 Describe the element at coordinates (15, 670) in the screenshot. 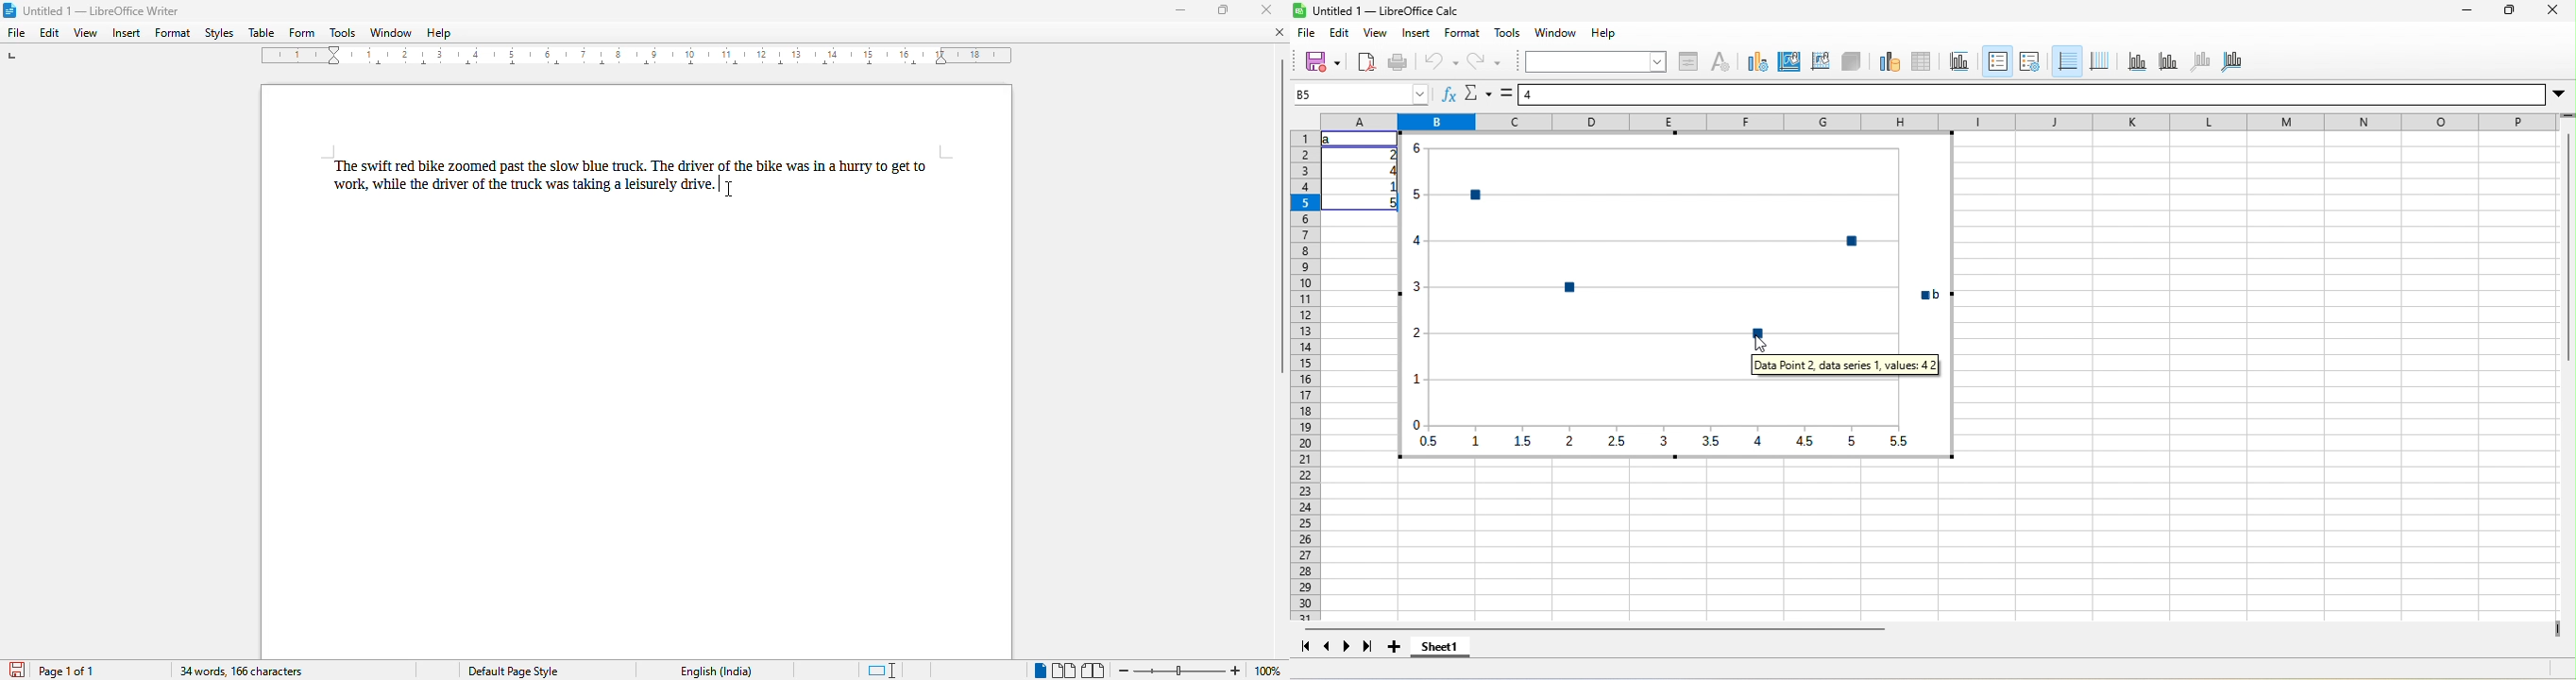

I see `save document` at that location.